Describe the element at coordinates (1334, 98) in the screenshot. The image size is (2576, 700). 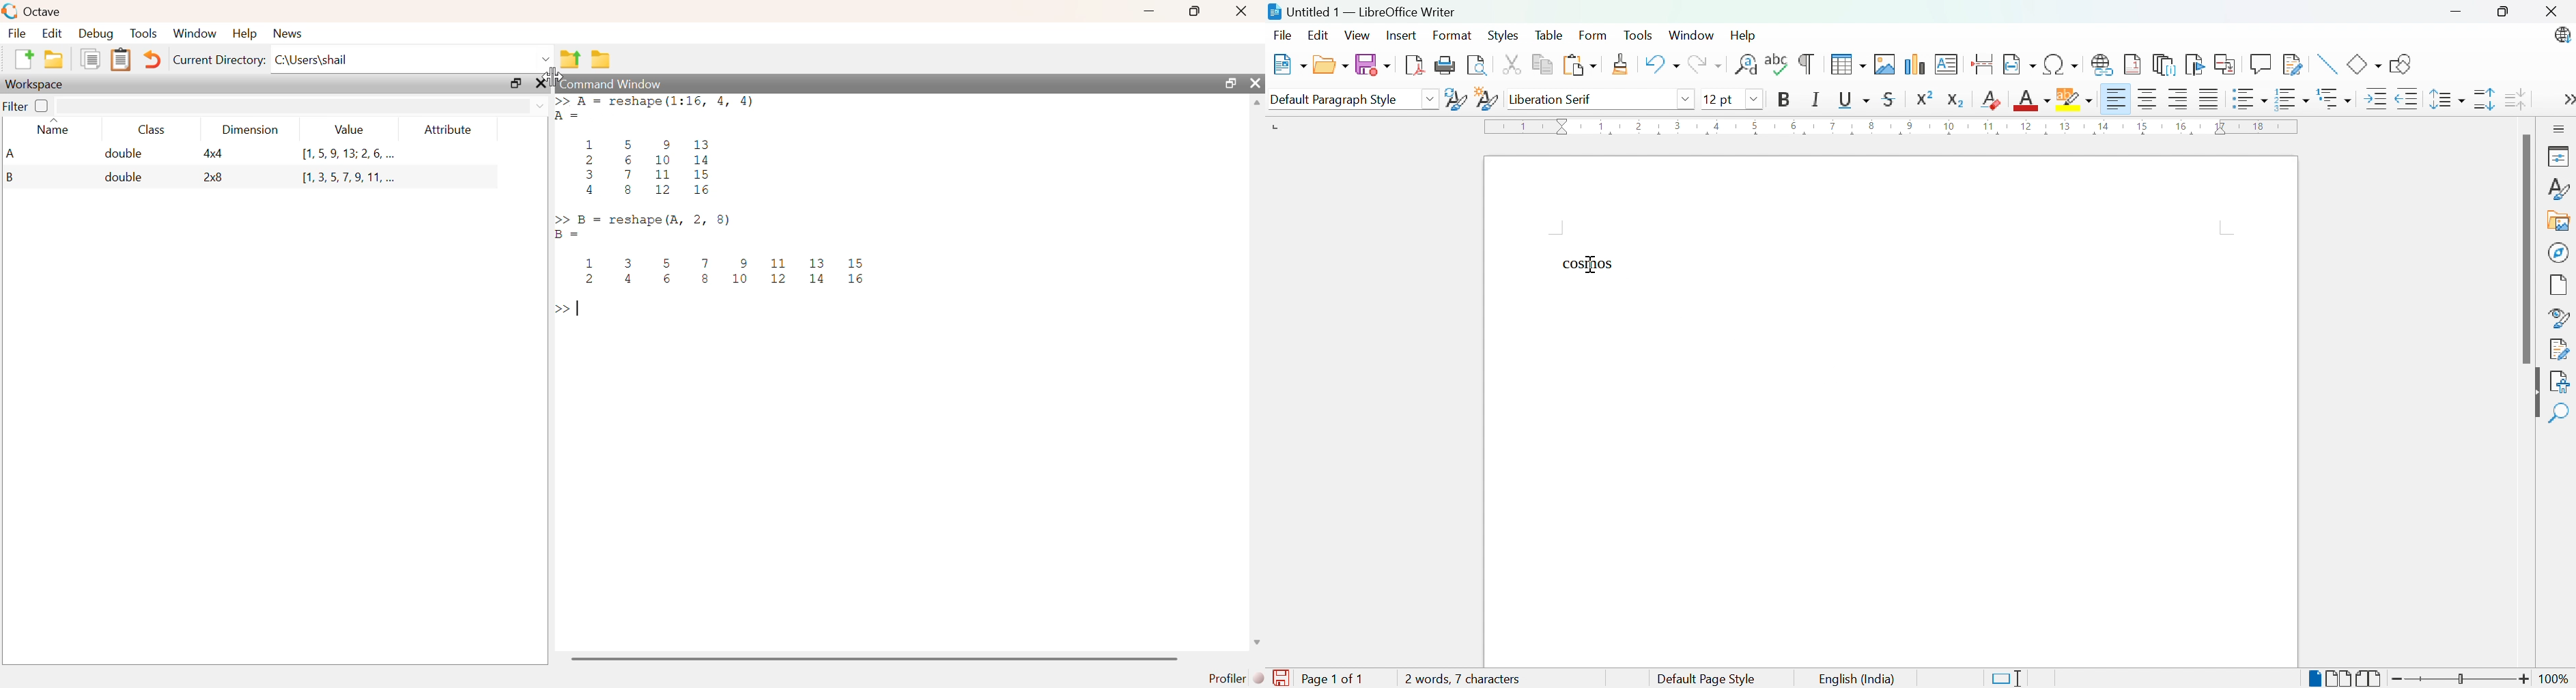
I see `Default paragraph style` at that location.